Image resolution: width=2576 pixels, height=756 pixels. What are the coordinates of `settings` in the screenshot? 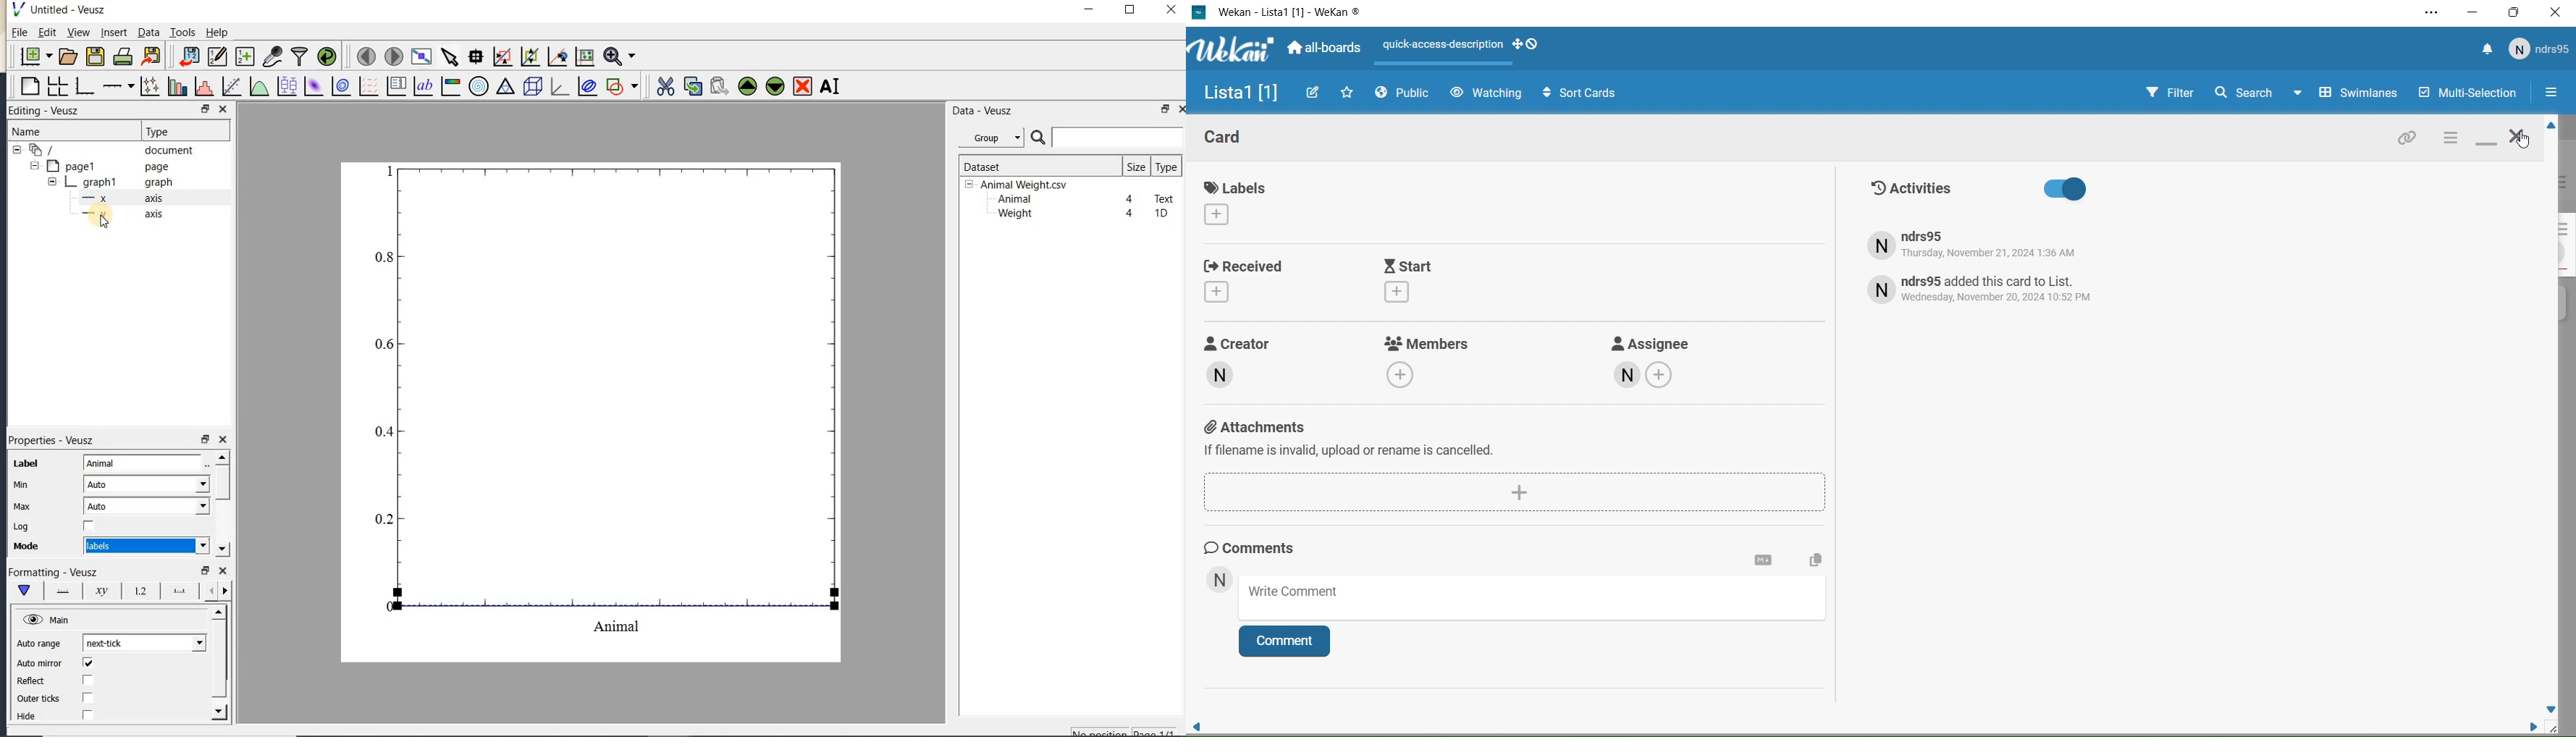 It's located at (1764, 560).